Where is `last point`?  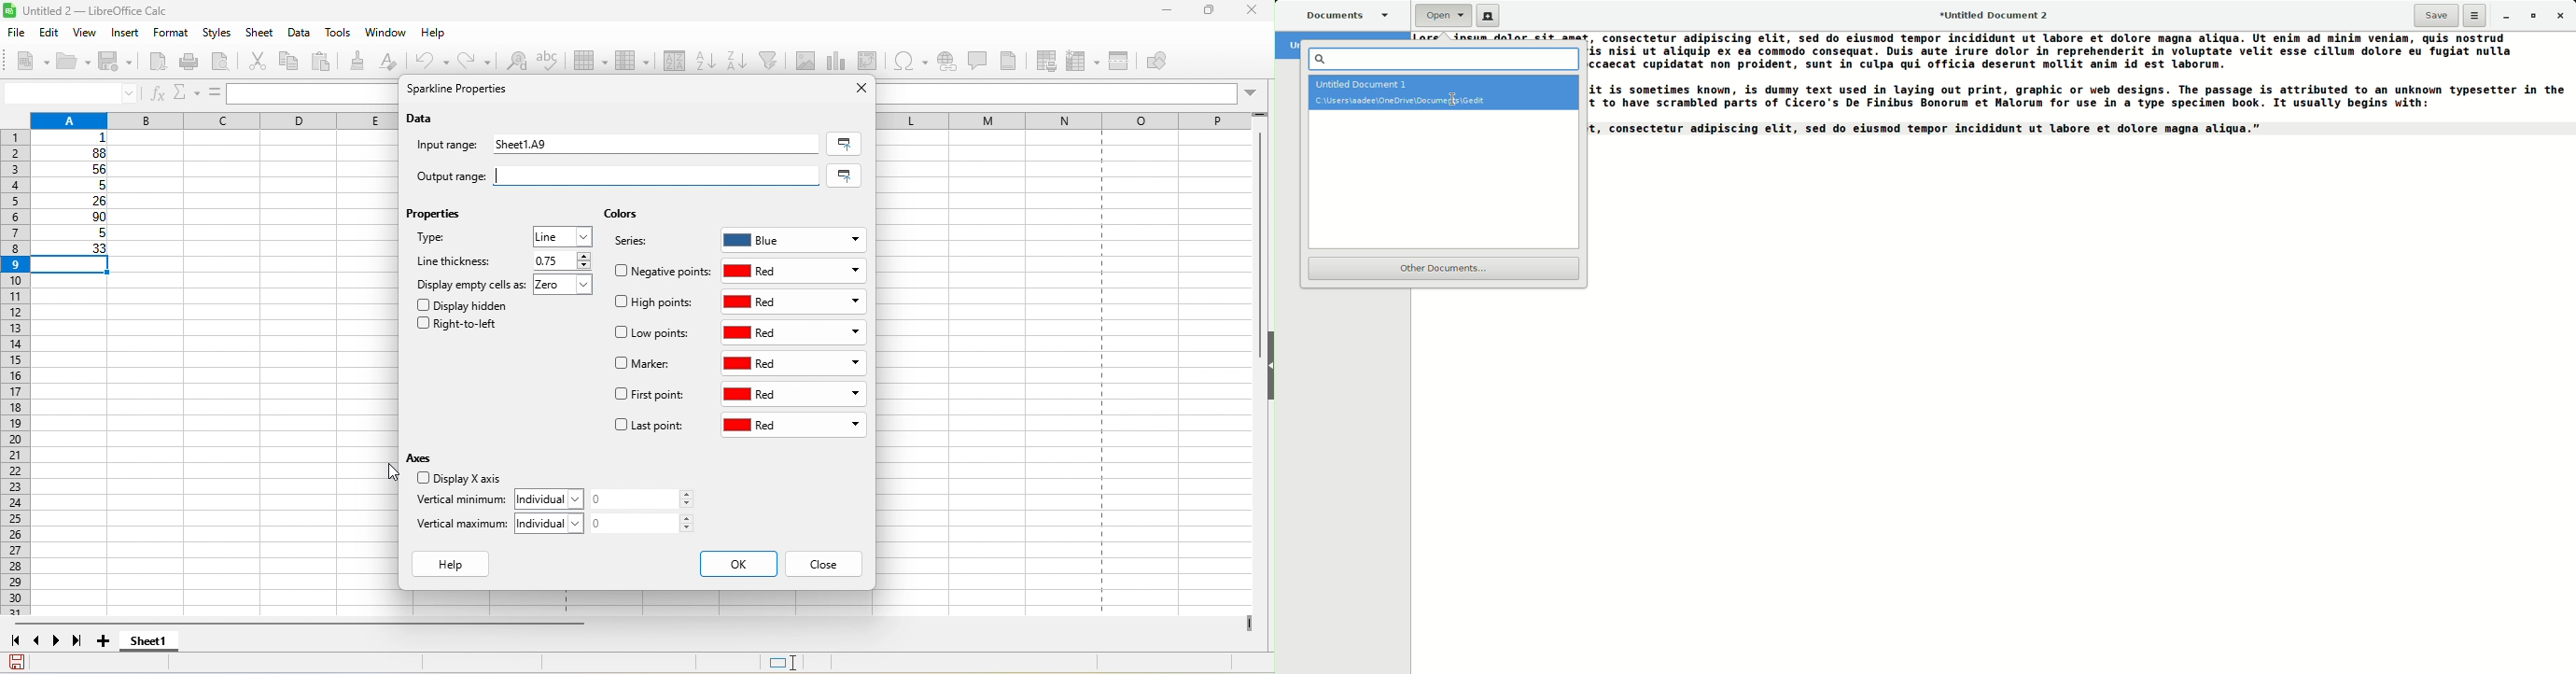 last point is located at coordinates (649, 428).